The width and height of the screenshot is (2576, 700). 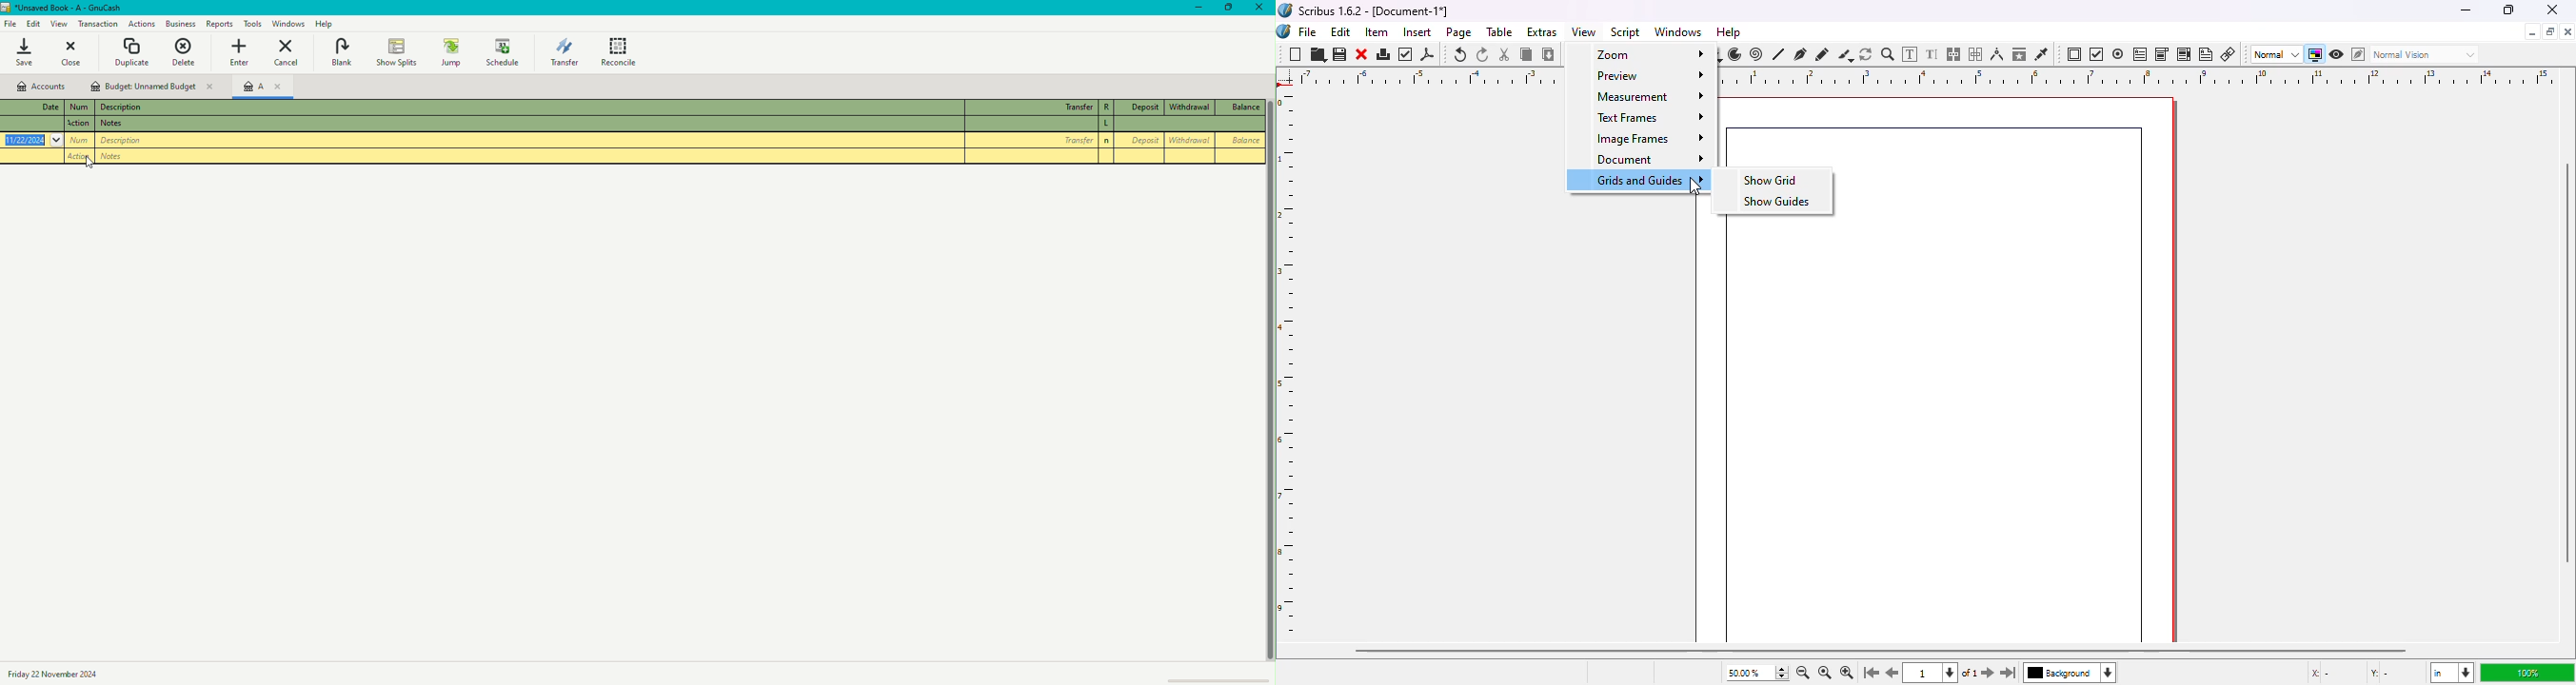 What do you see at coordinates (1641, 52) in the screenshot?
I see `zoom` at bounding box center [1641, 52].